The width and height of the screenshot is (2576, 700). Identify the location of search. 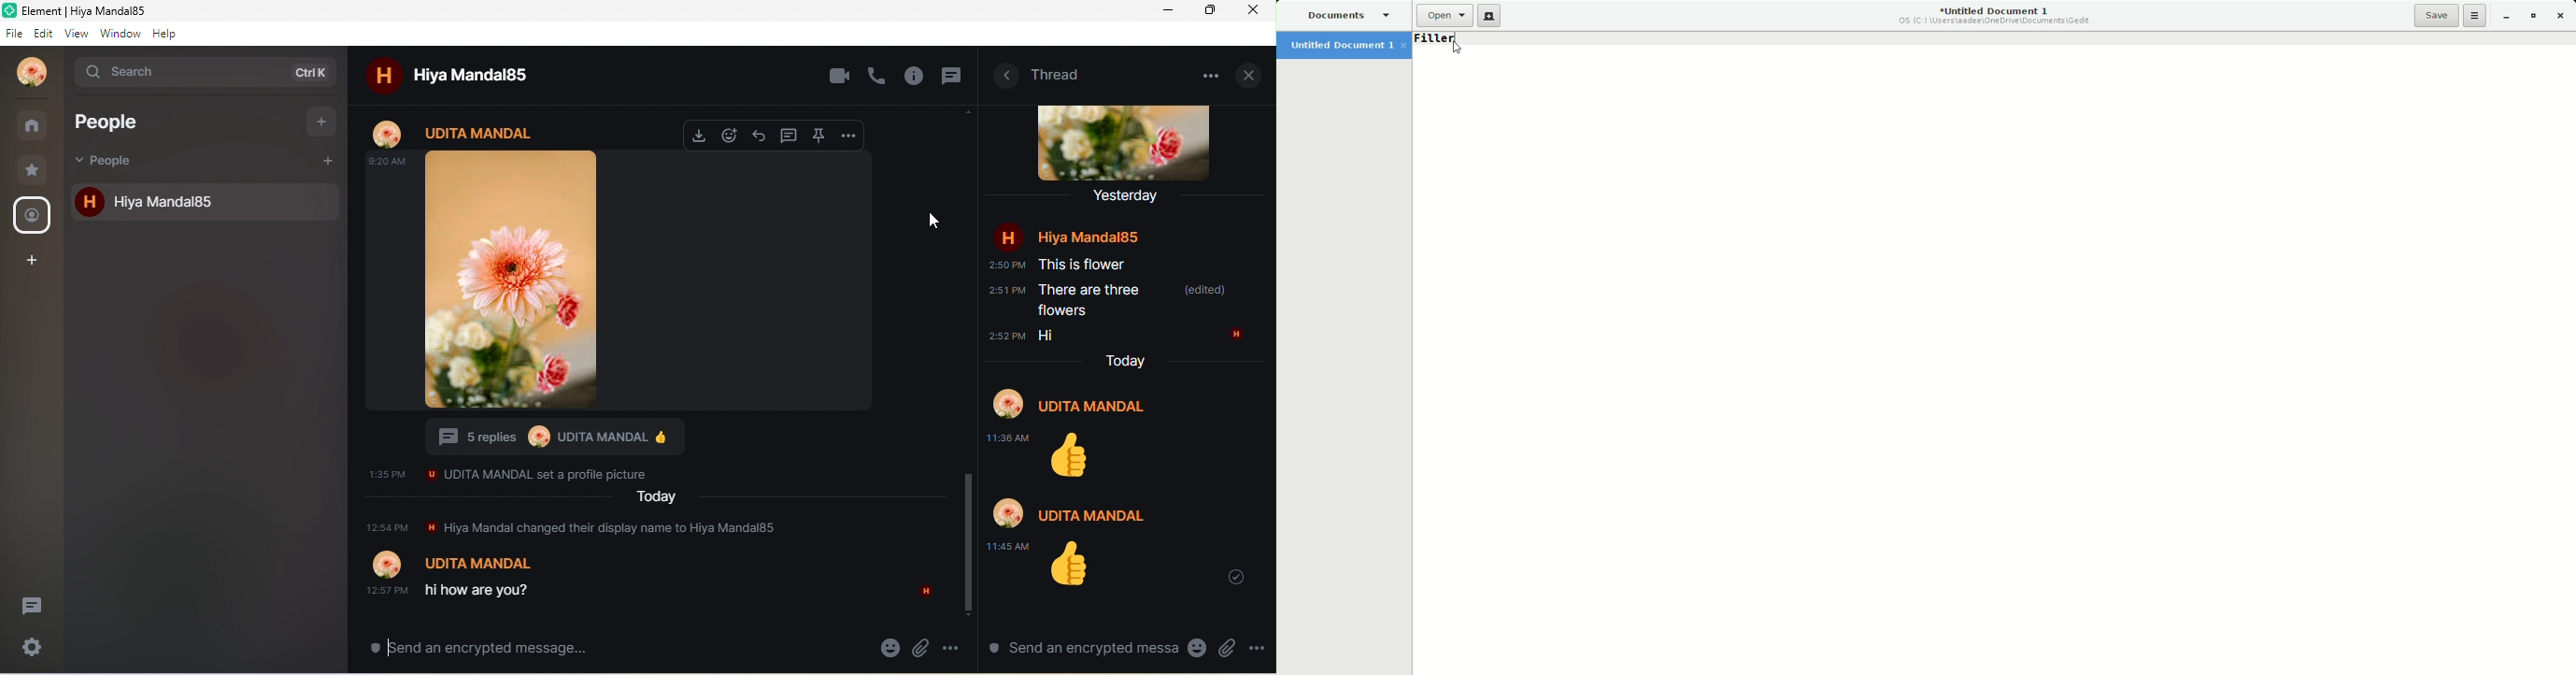
(202, 75).